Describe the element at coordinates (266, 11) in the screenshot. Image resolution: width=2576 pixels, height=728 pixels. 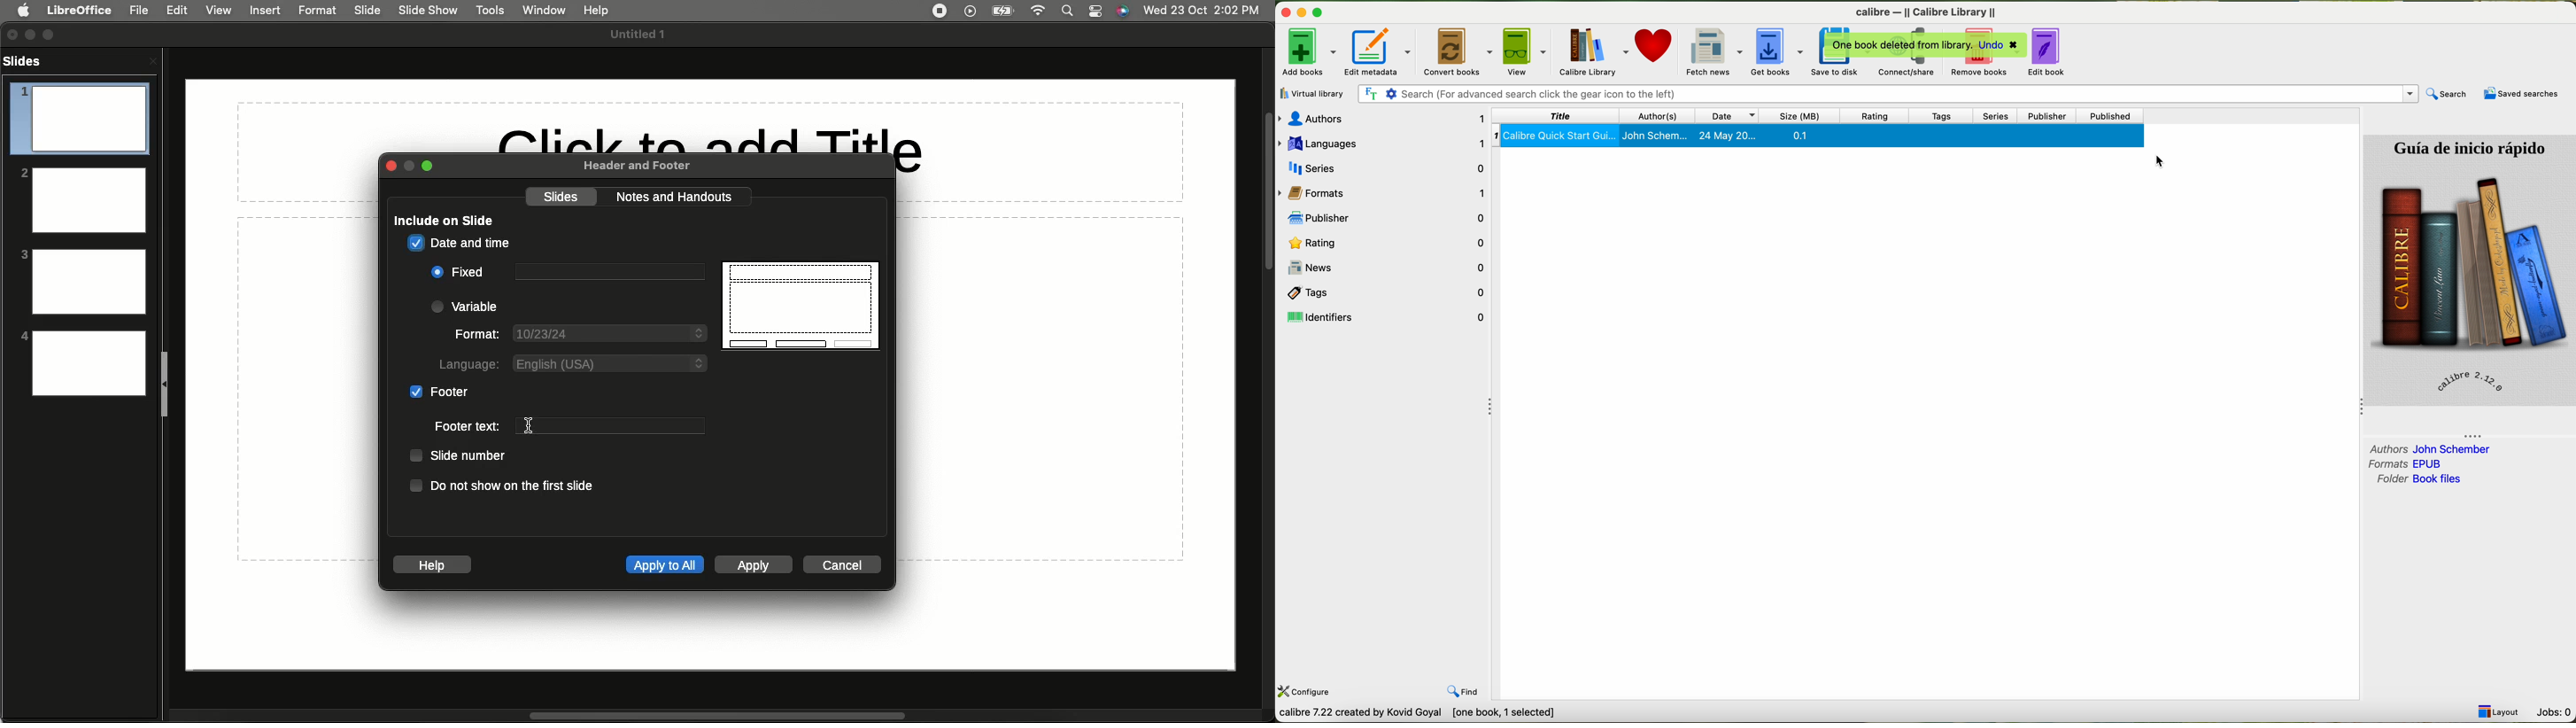
I see `Insert` at that location.